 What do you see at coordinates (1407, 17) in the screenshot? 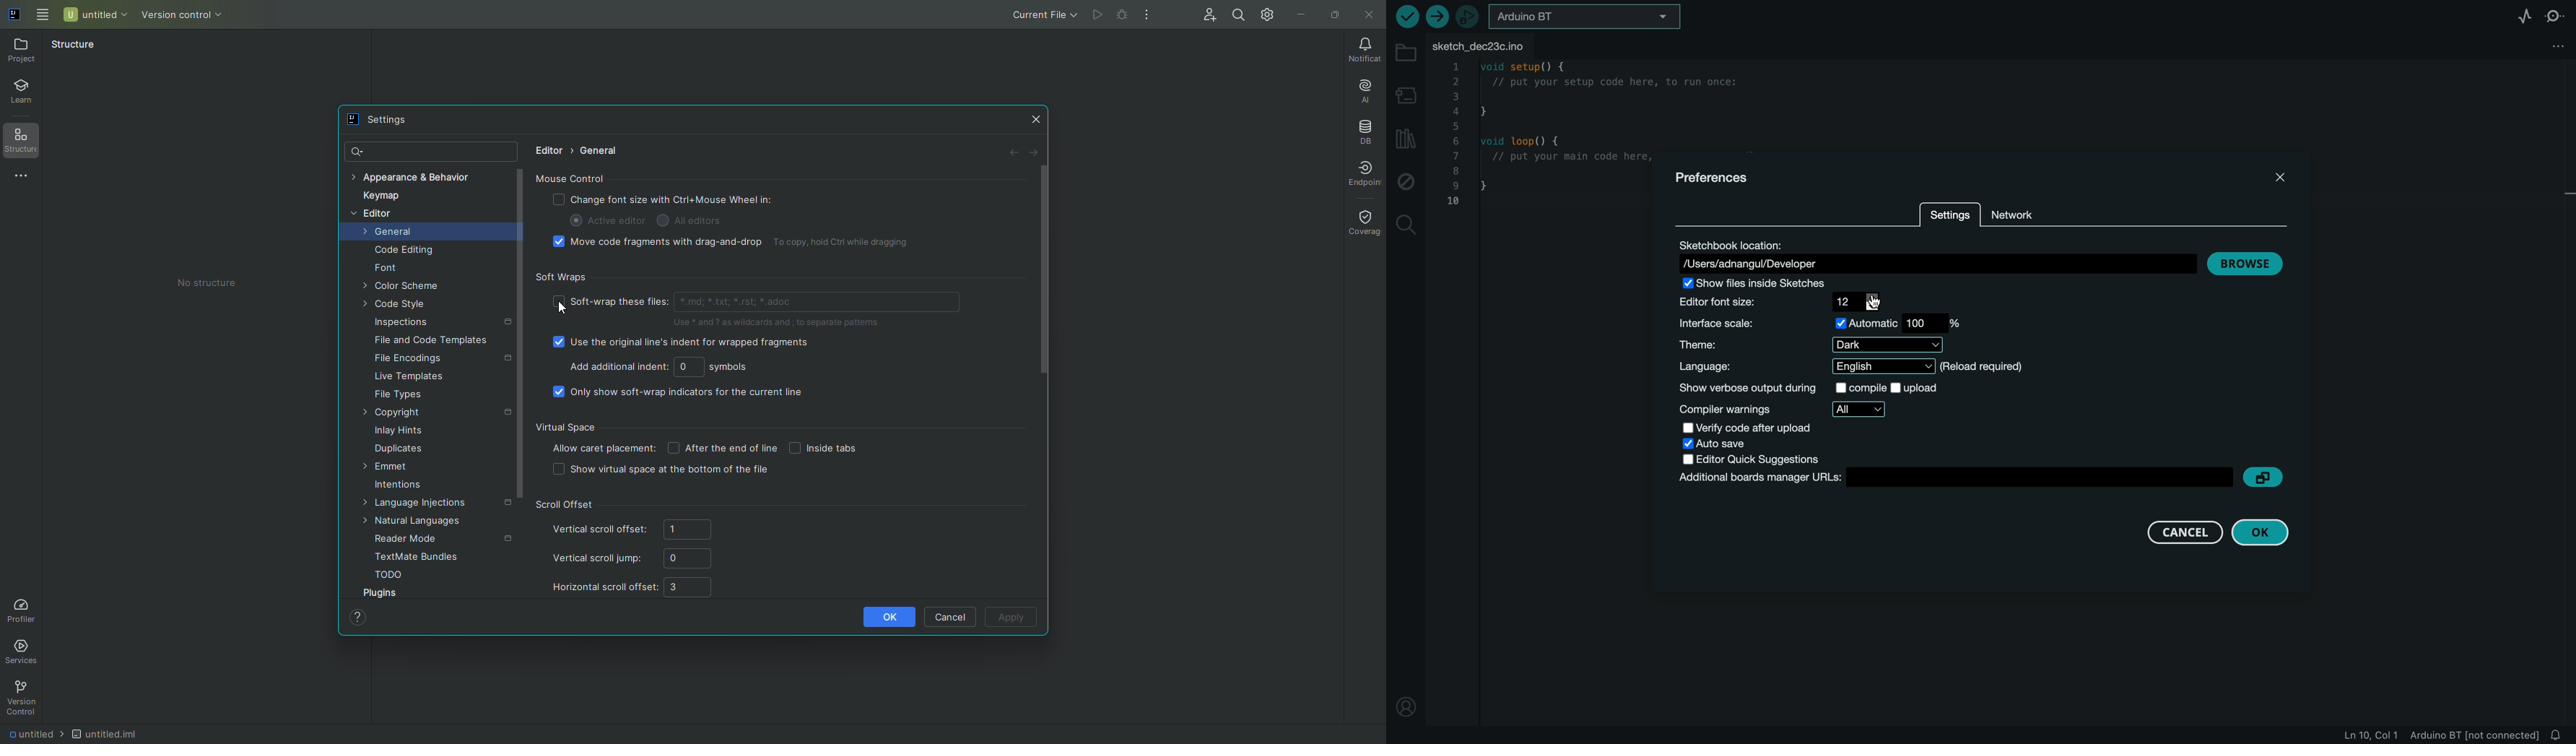
I see `verify` at bounding box center [1407, 17].